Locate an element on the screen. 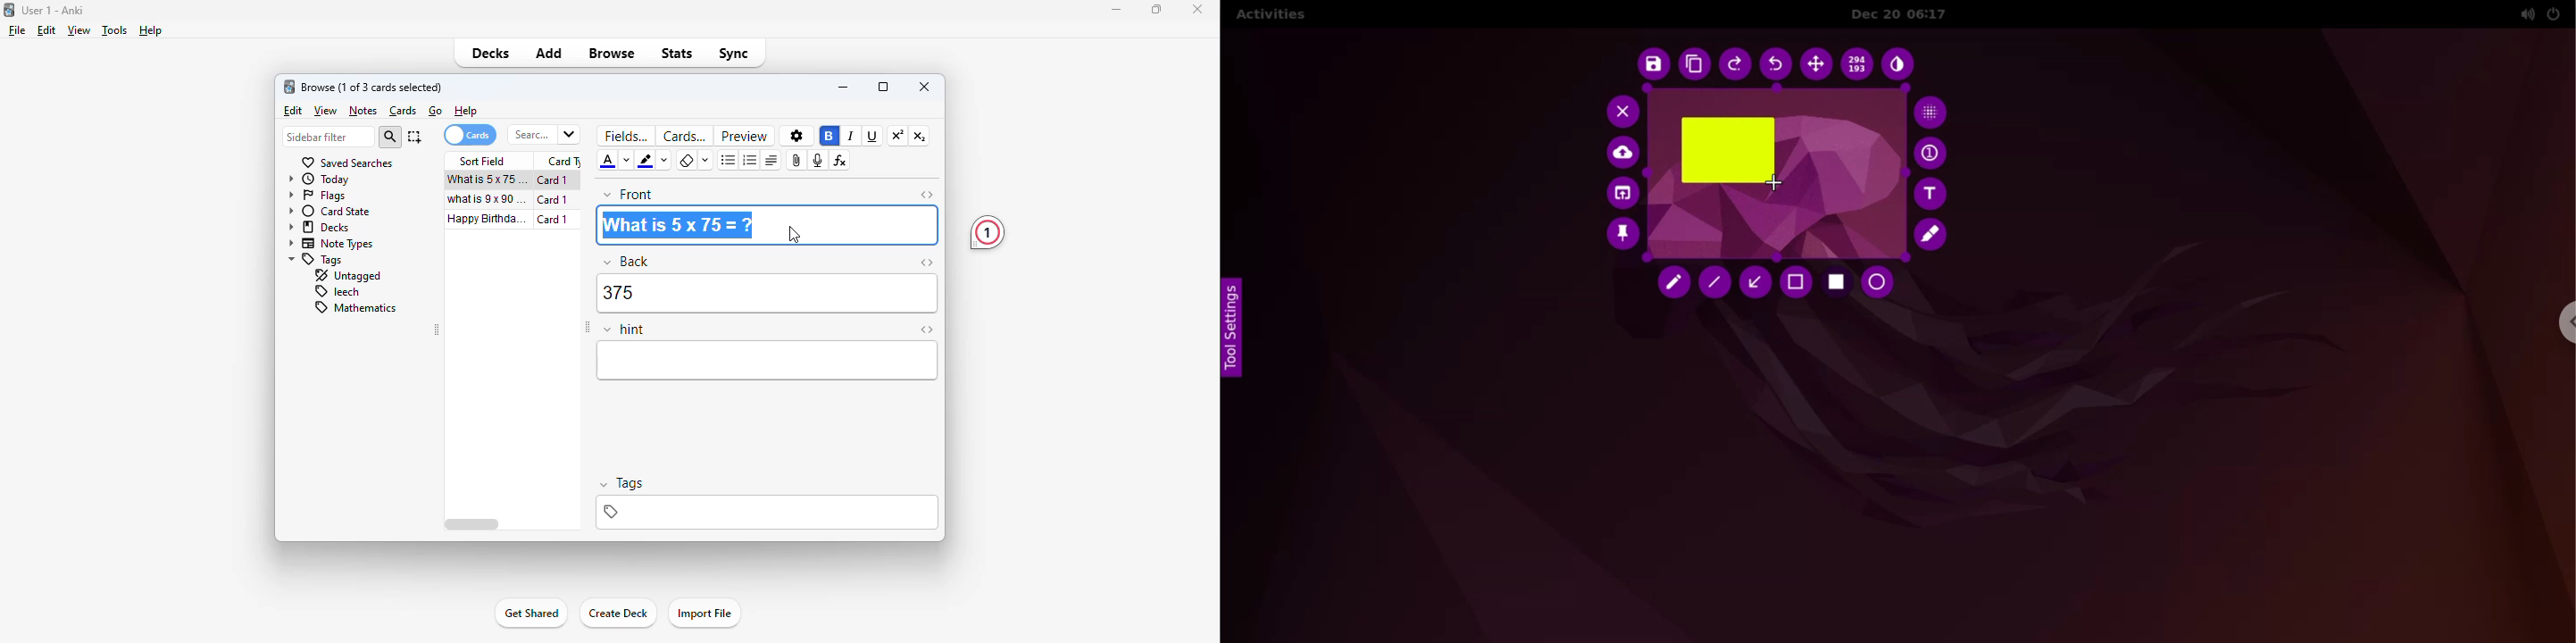  cards is located at coordinates (403, 112).